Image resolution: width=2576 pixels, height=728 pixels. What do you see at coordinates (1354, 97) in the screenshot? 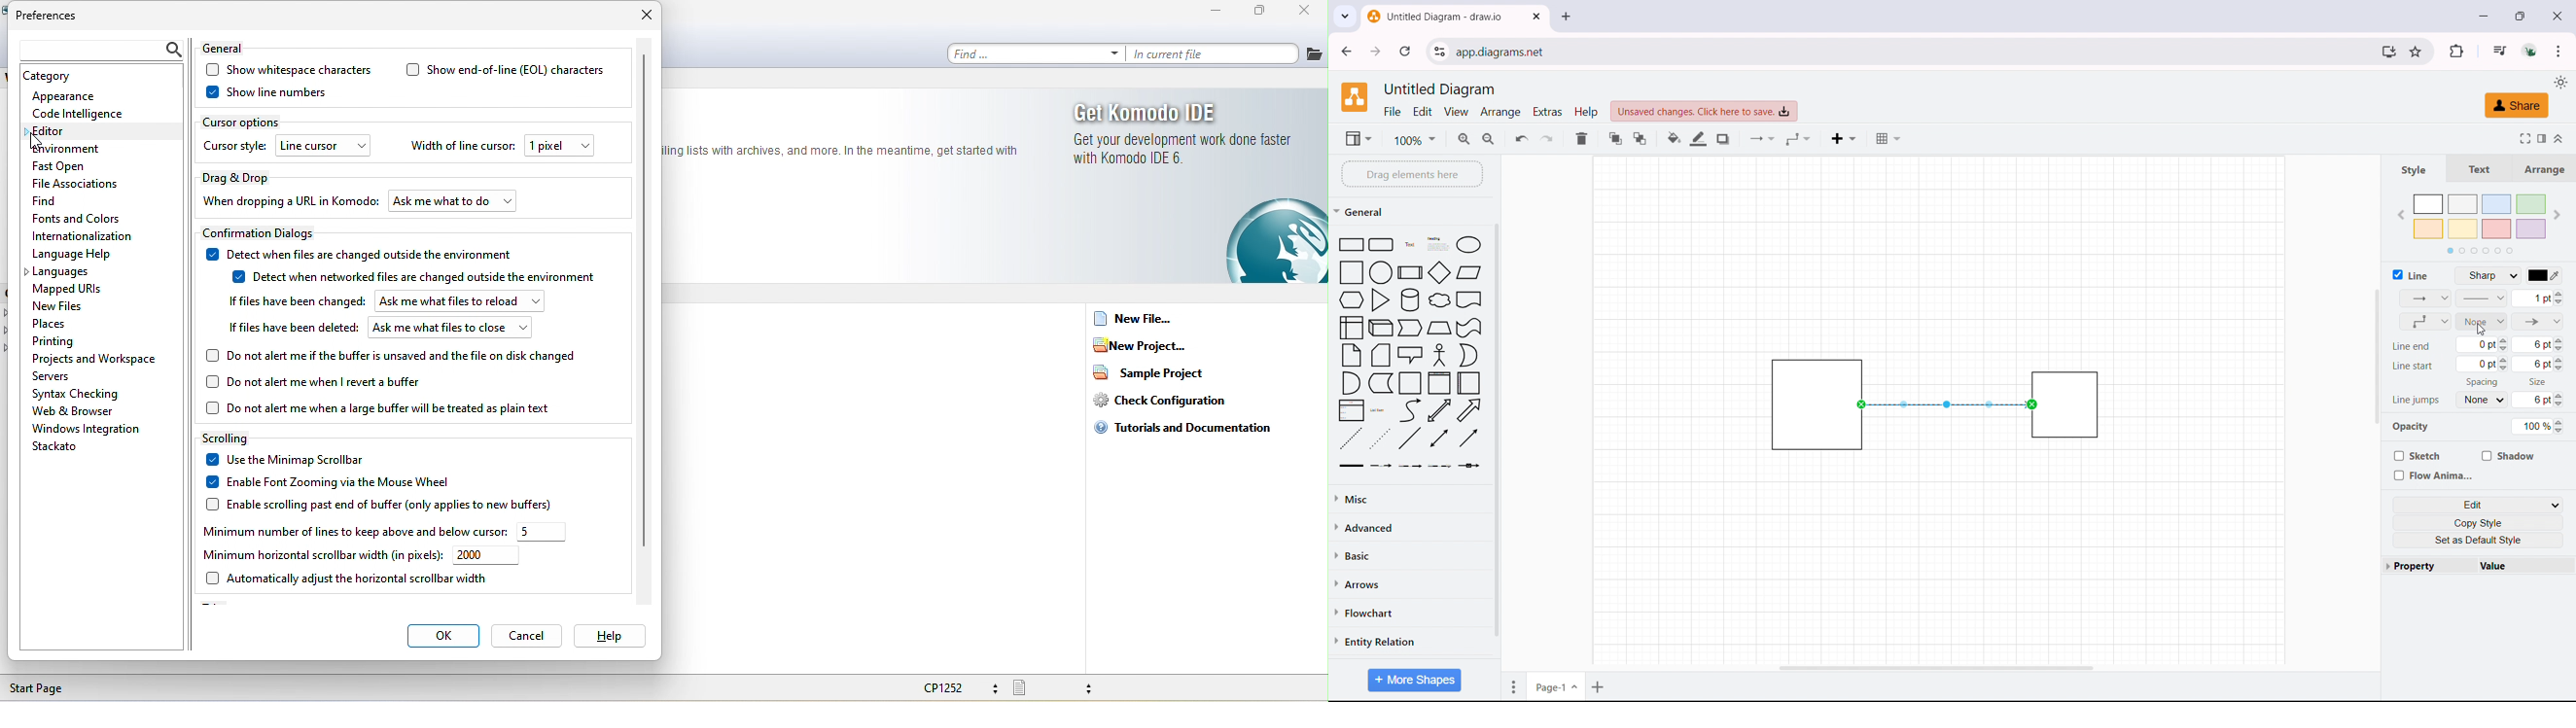
I see `logo` at bounding box center [1354, 97].